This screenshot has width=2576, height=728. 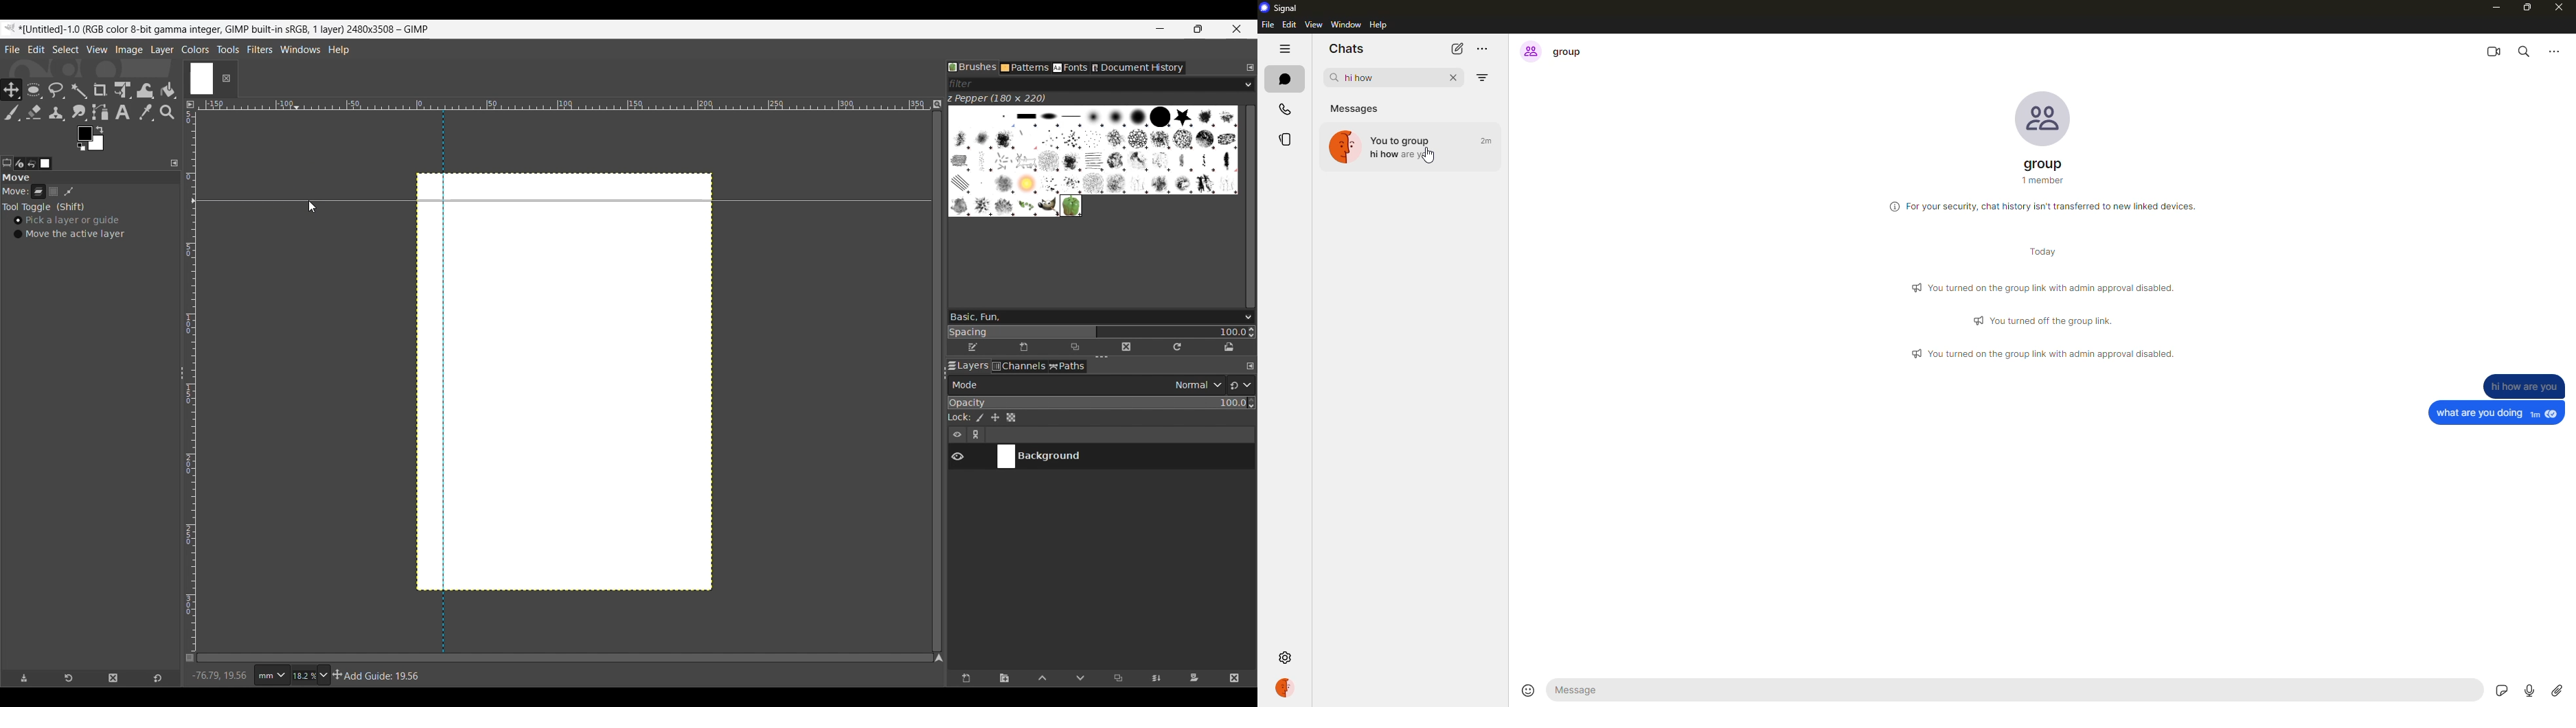 I want to click on emoji, so click(x=1526, y=688).